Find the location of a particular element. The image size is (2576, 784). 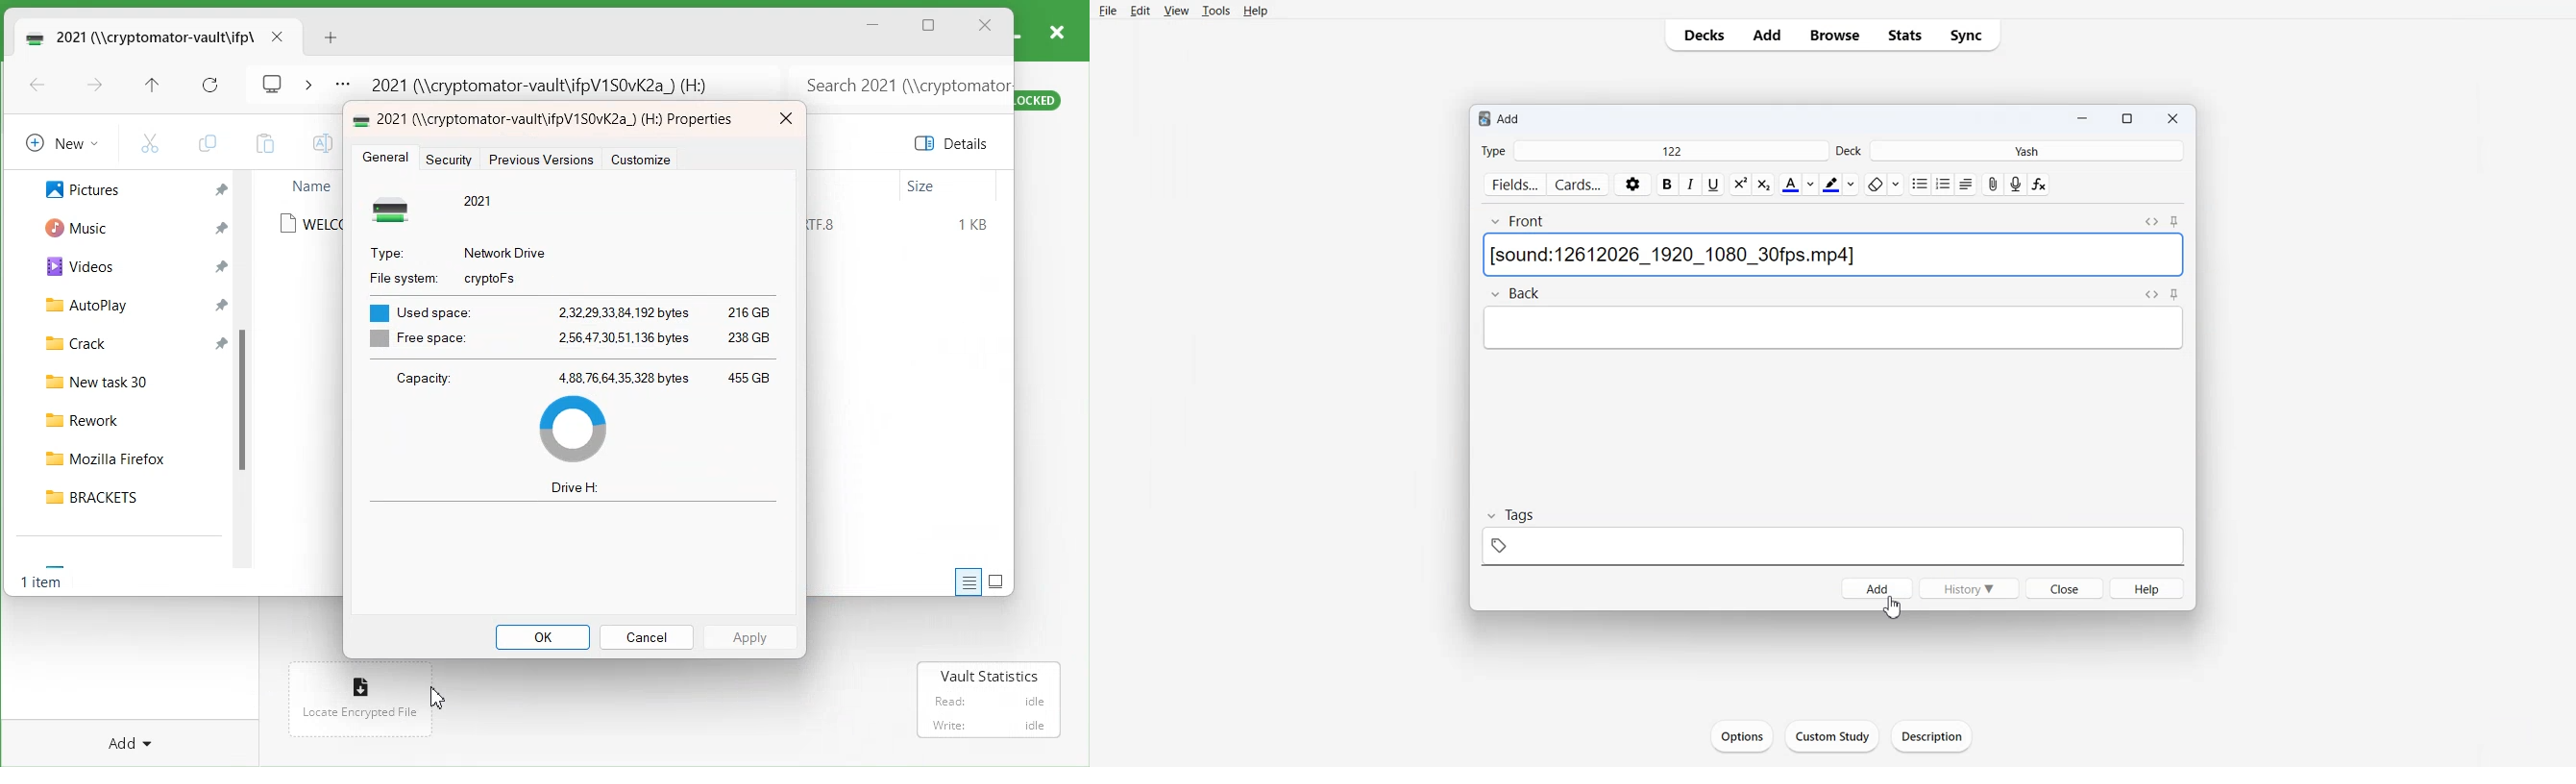

Rework is located at coordinates (127, 417).